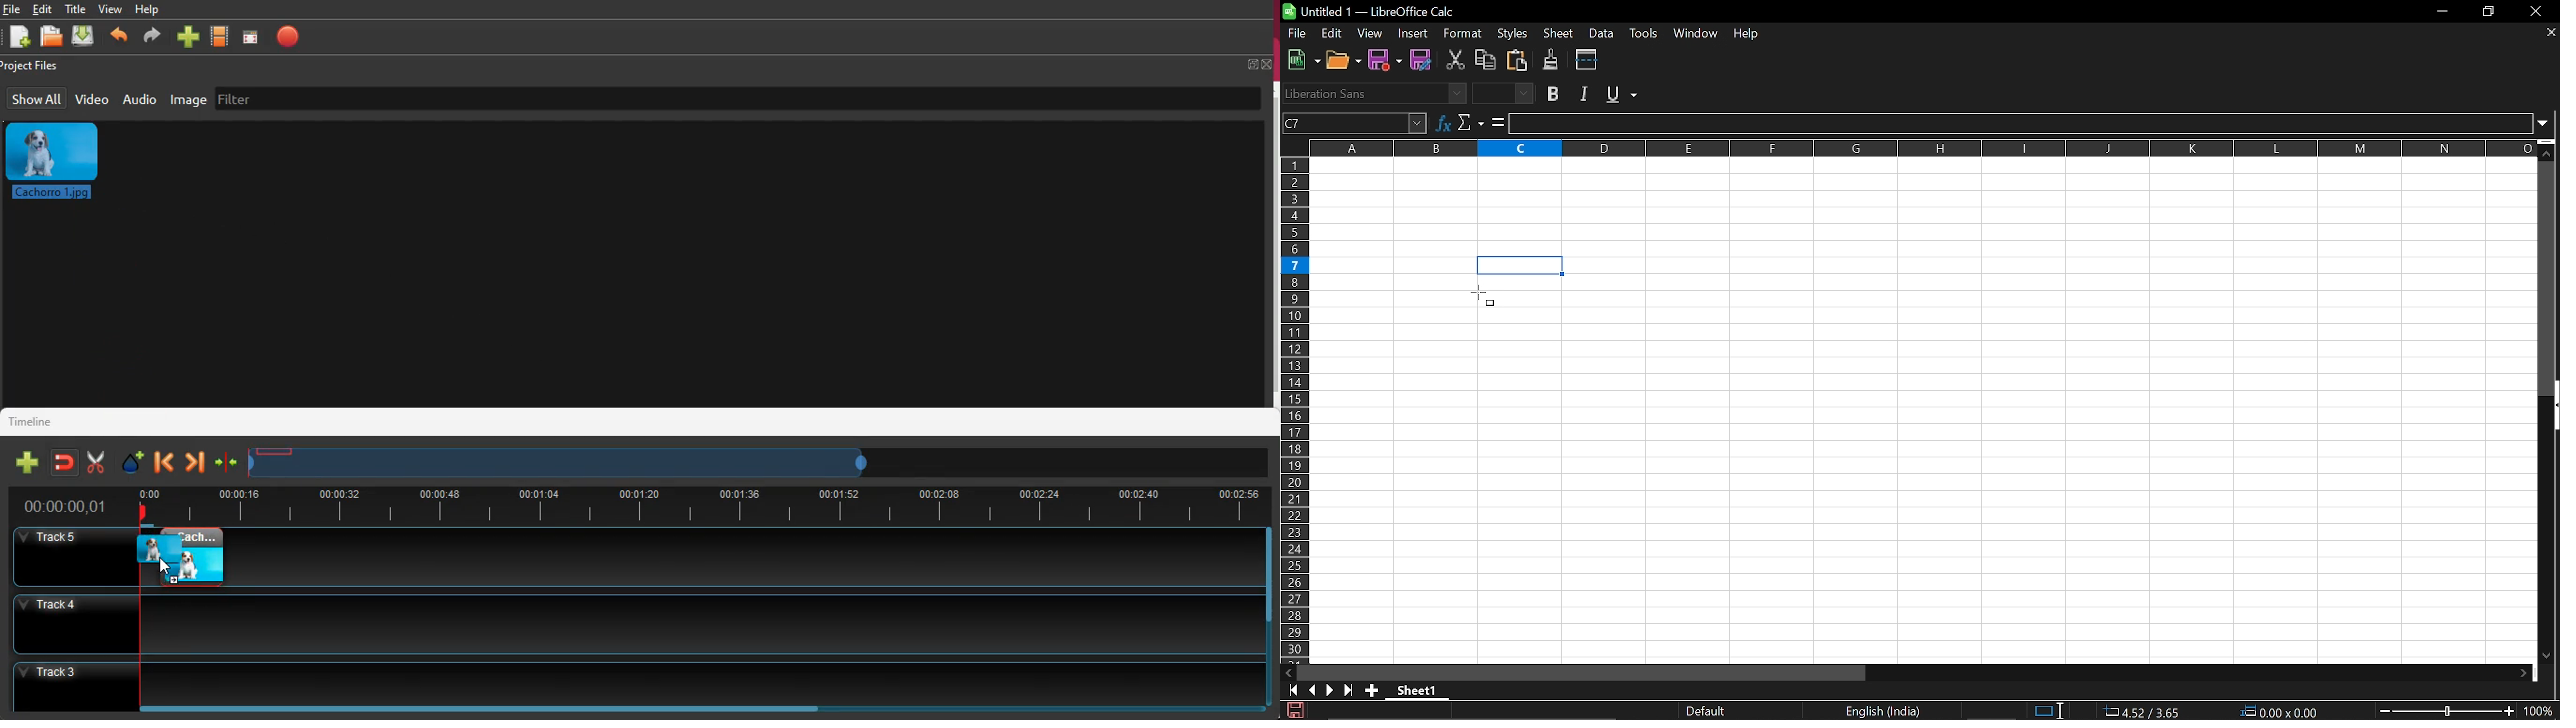 The width and height of the screenshot is (2576, 728). I want to click on Expand formula bar, so click(2548, 124).